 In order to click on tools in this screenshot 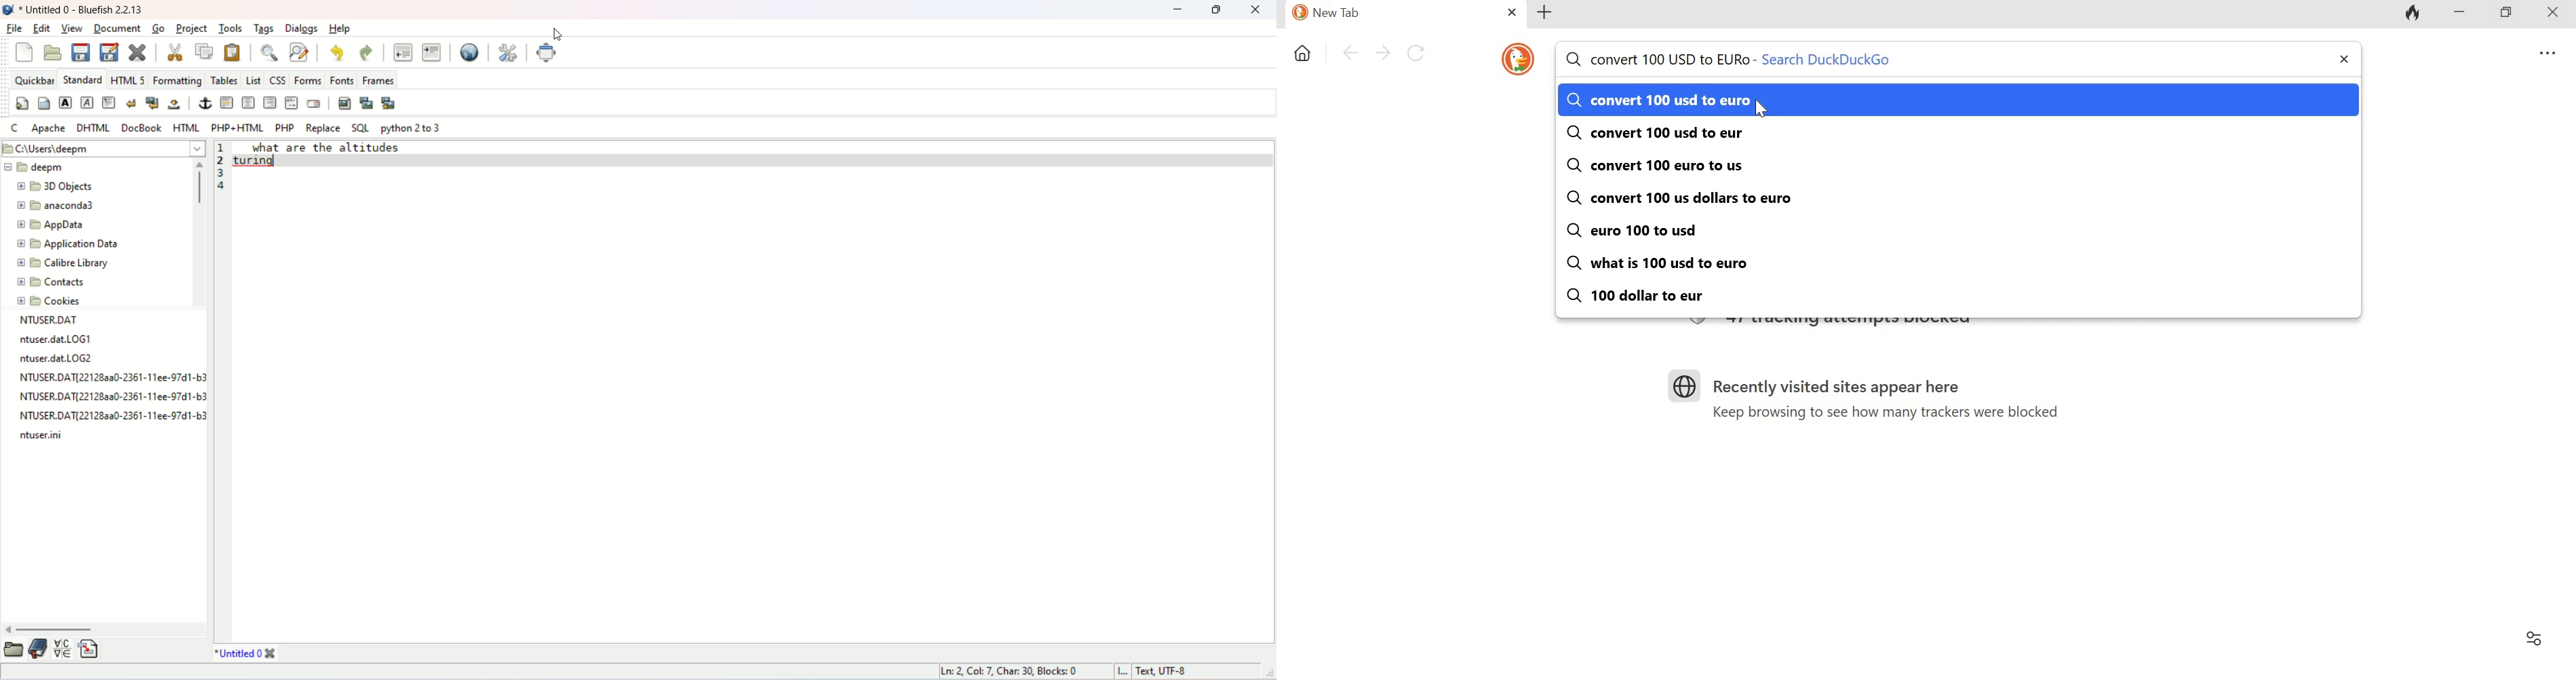, I will do `click(231, 28)`.